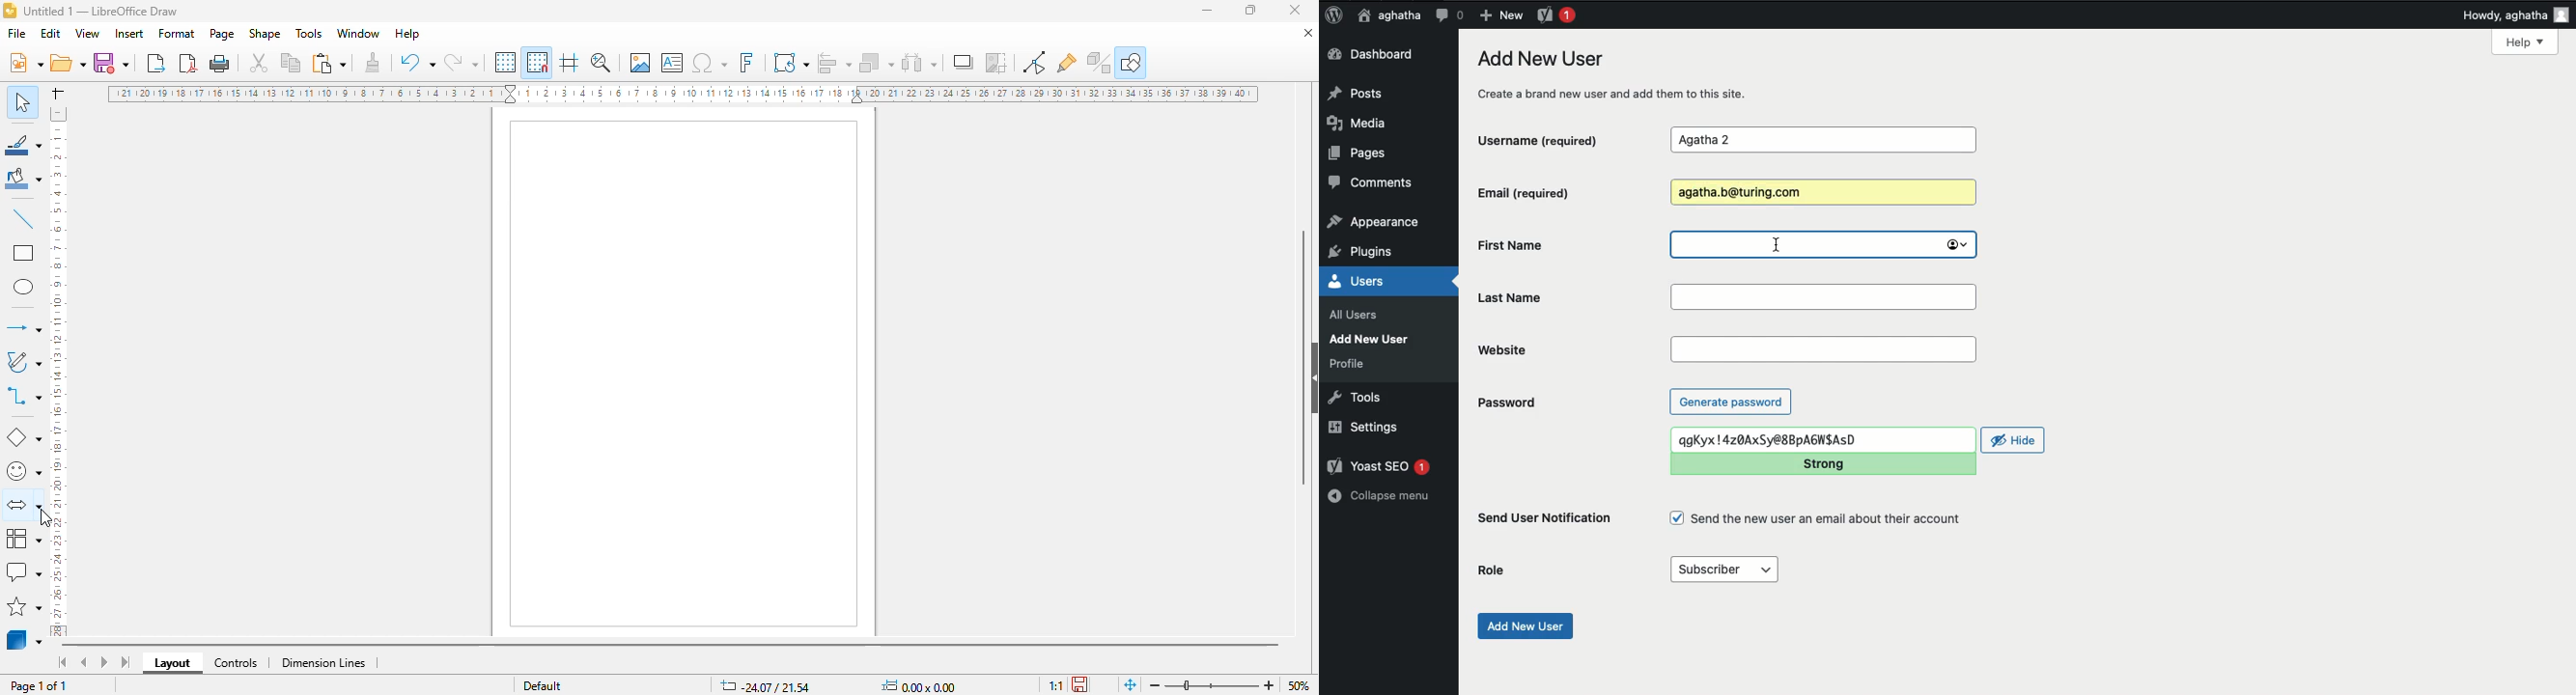  What do you see at coordinates (746, 62) in the screenshot?
I see `insert fontwork text` at bounding box center [746, 62].